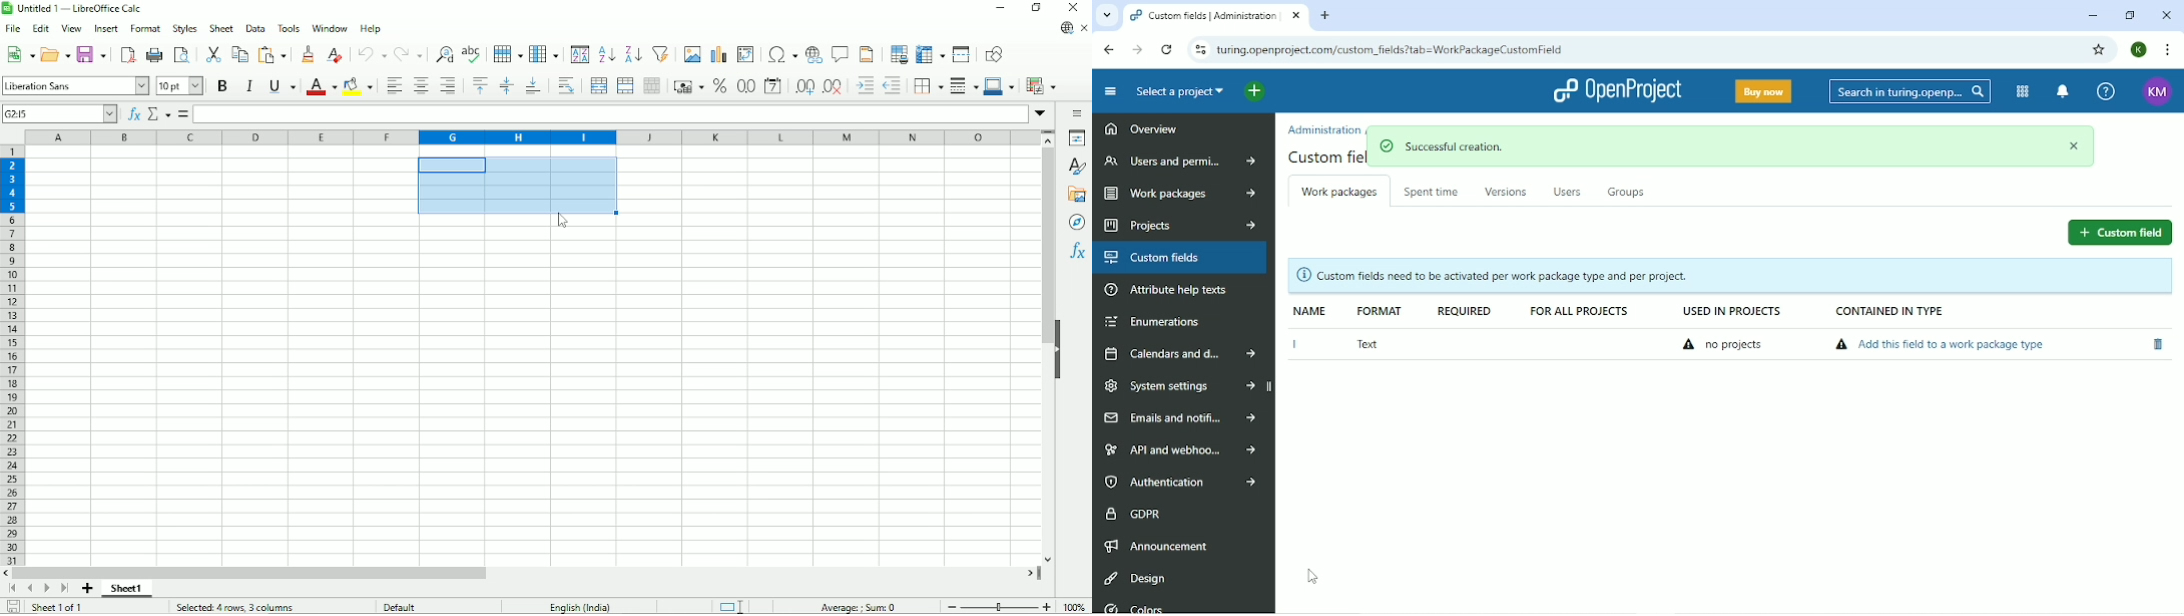 Image resolution: width=2184 pixels, height=616 pixels. What do you see at coordinates (781, 54) in the screenshot?
I see `Insert special characters` at bounding box center [781, 54].